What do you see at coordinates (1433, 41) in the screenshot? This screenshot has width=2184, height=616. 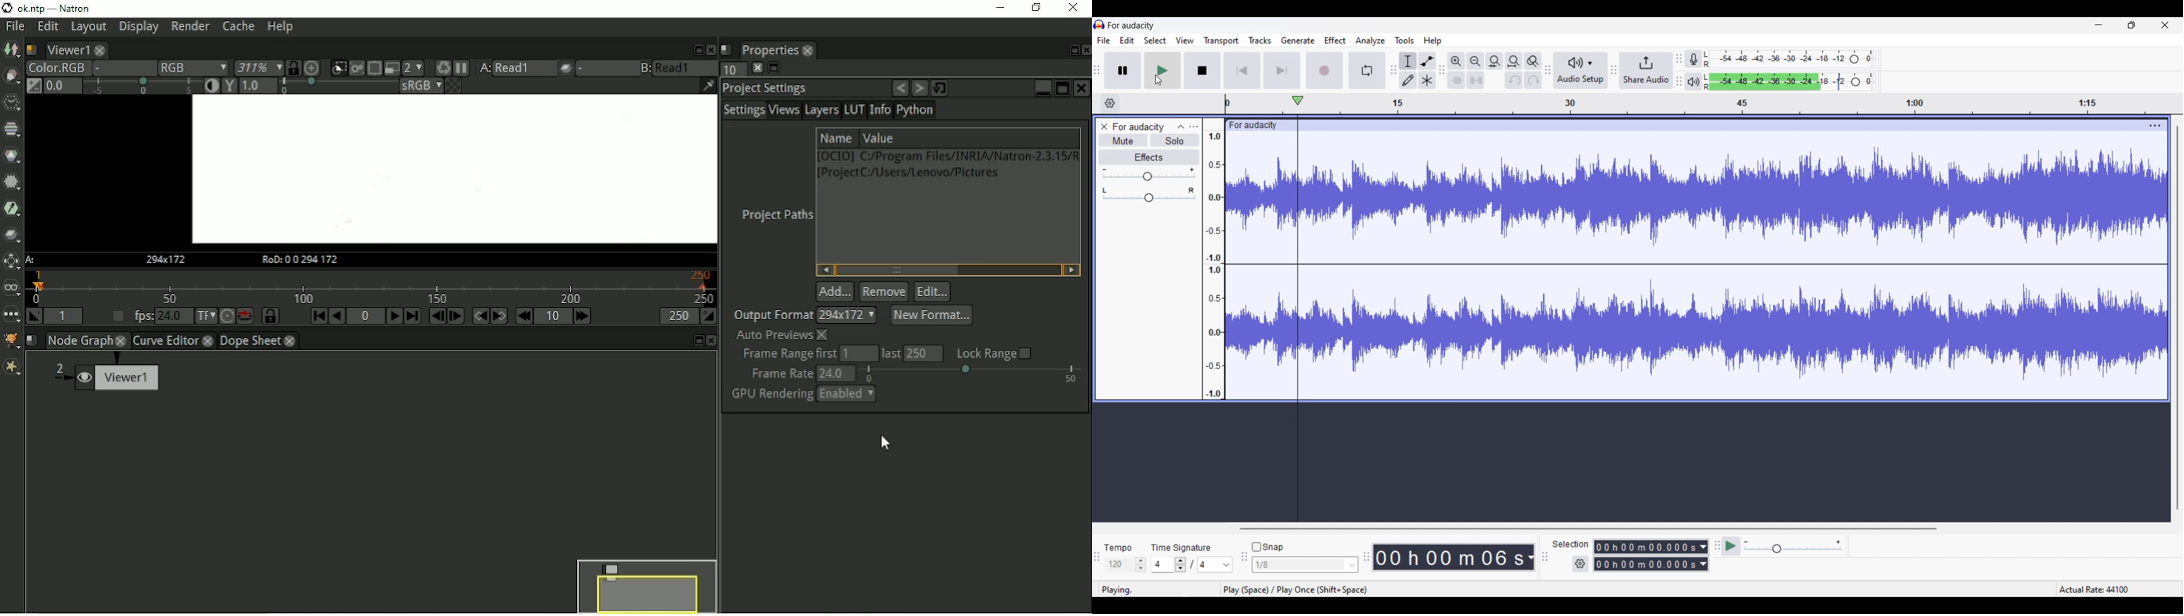 I see `Help menu` at bounding box center [1433, 41].